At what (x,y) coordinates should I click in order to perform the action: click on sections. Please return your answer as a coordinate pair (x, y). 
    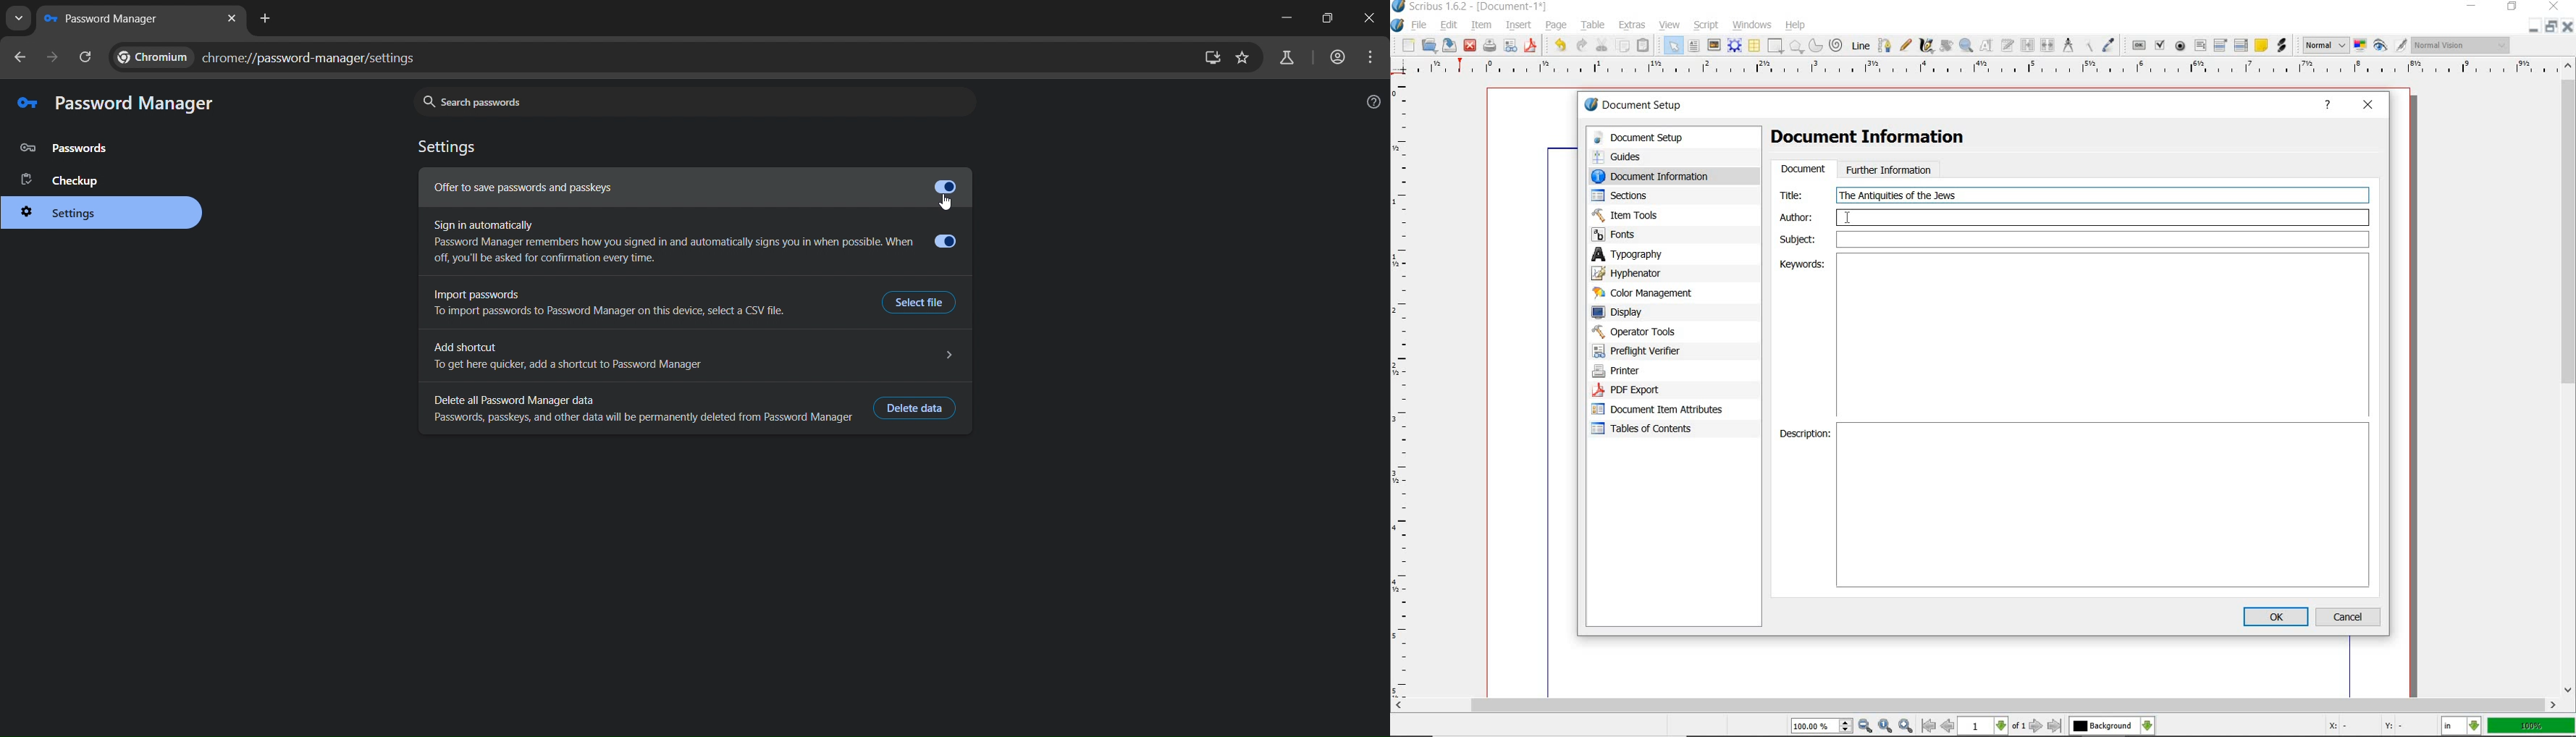
    Looking at the image, I should click on (1651, 196).